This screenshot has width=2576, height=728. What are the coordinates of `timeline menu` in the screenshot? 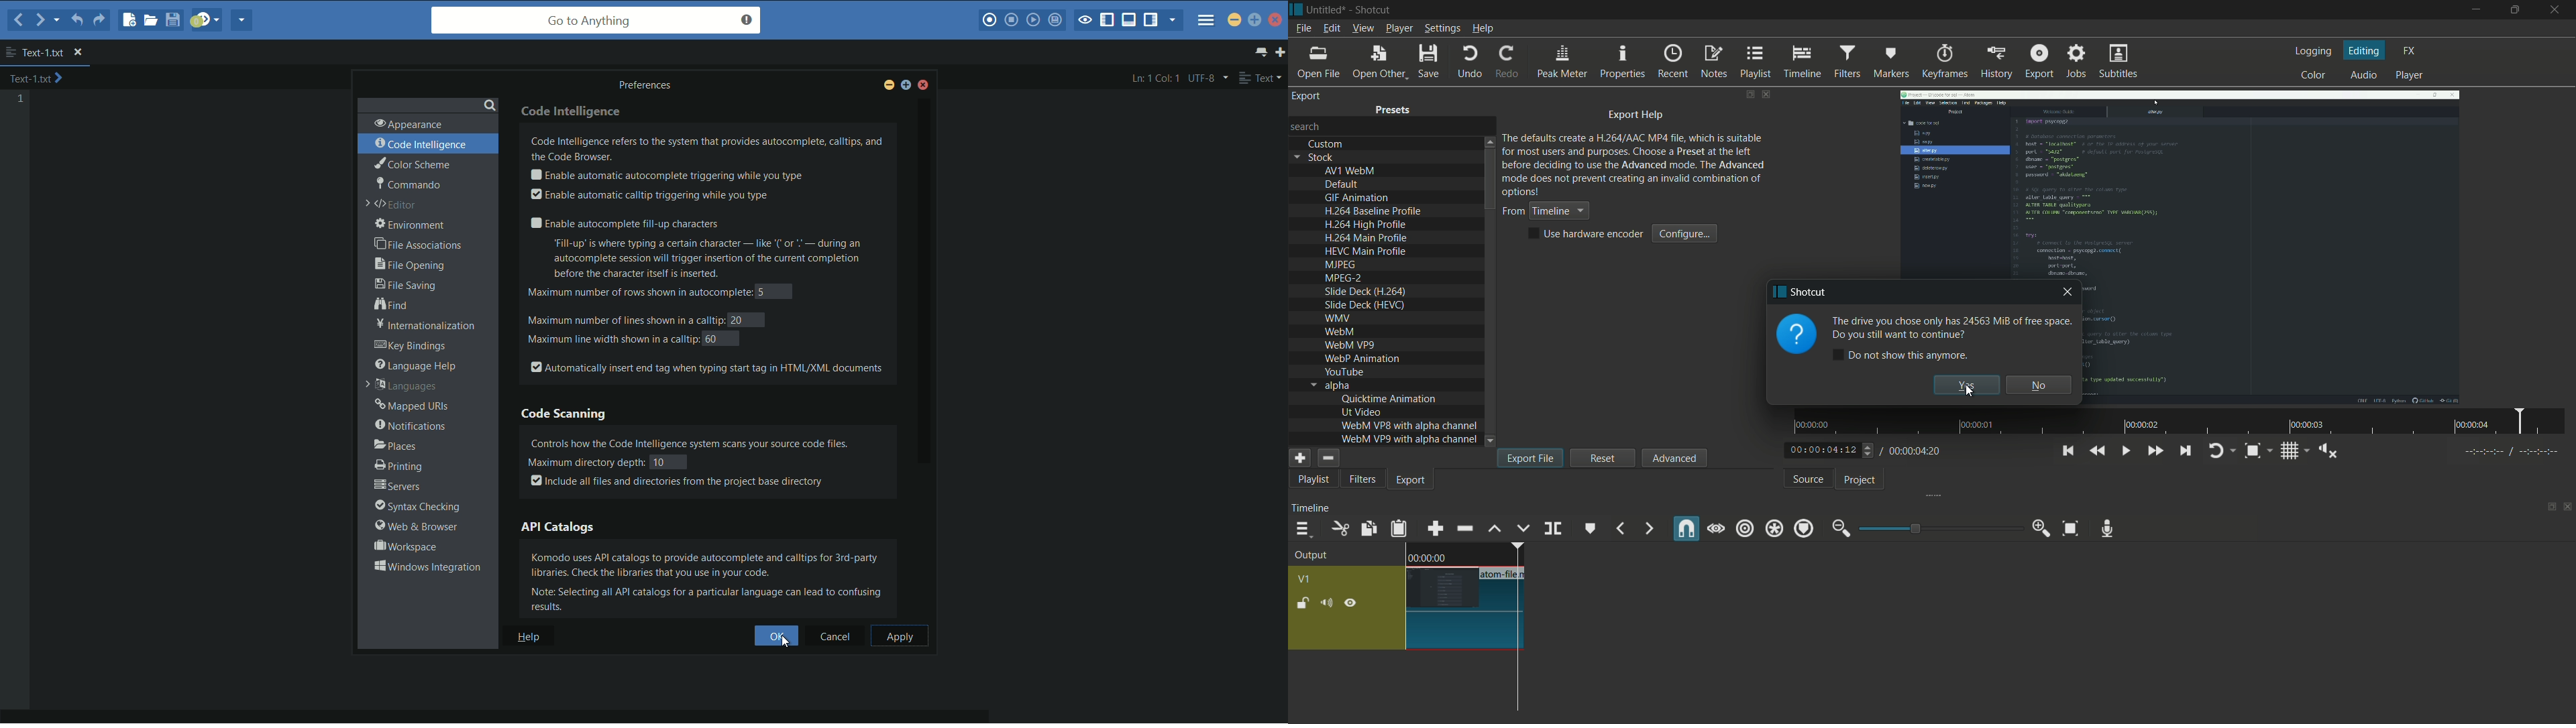 It's located at (1303, 530).